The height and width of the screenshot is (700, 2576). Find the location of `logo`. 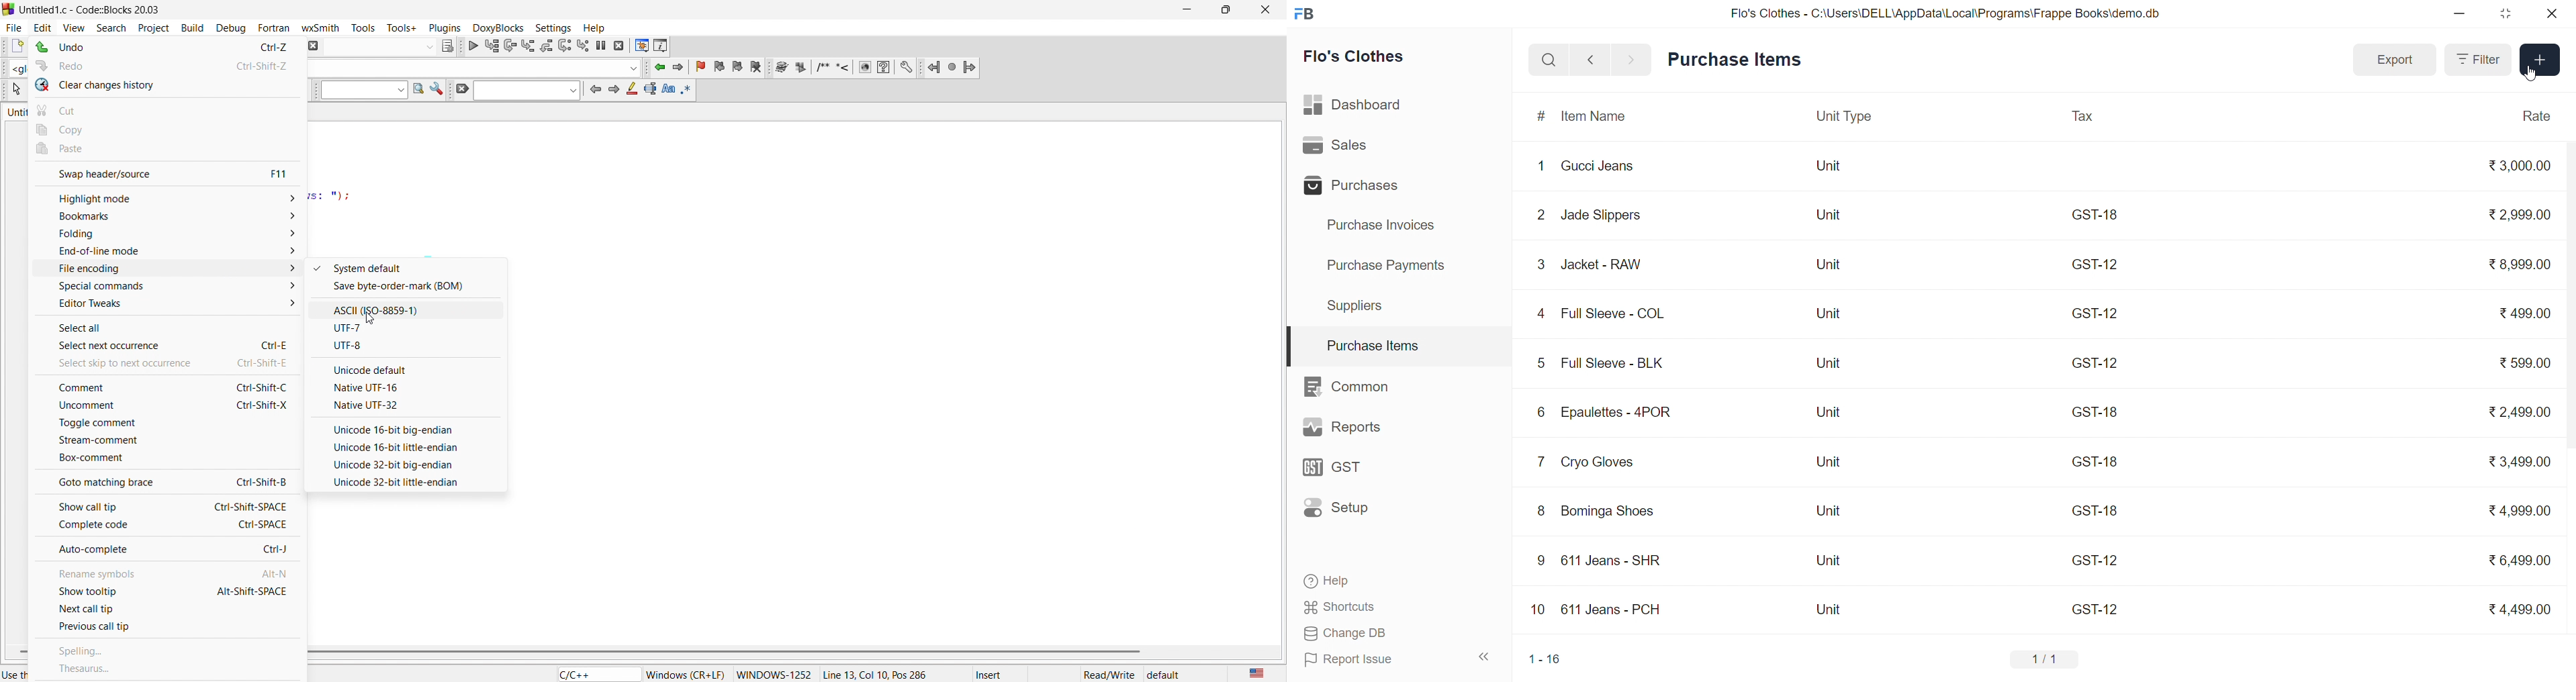

logo is located at coordinates (1304, 14).